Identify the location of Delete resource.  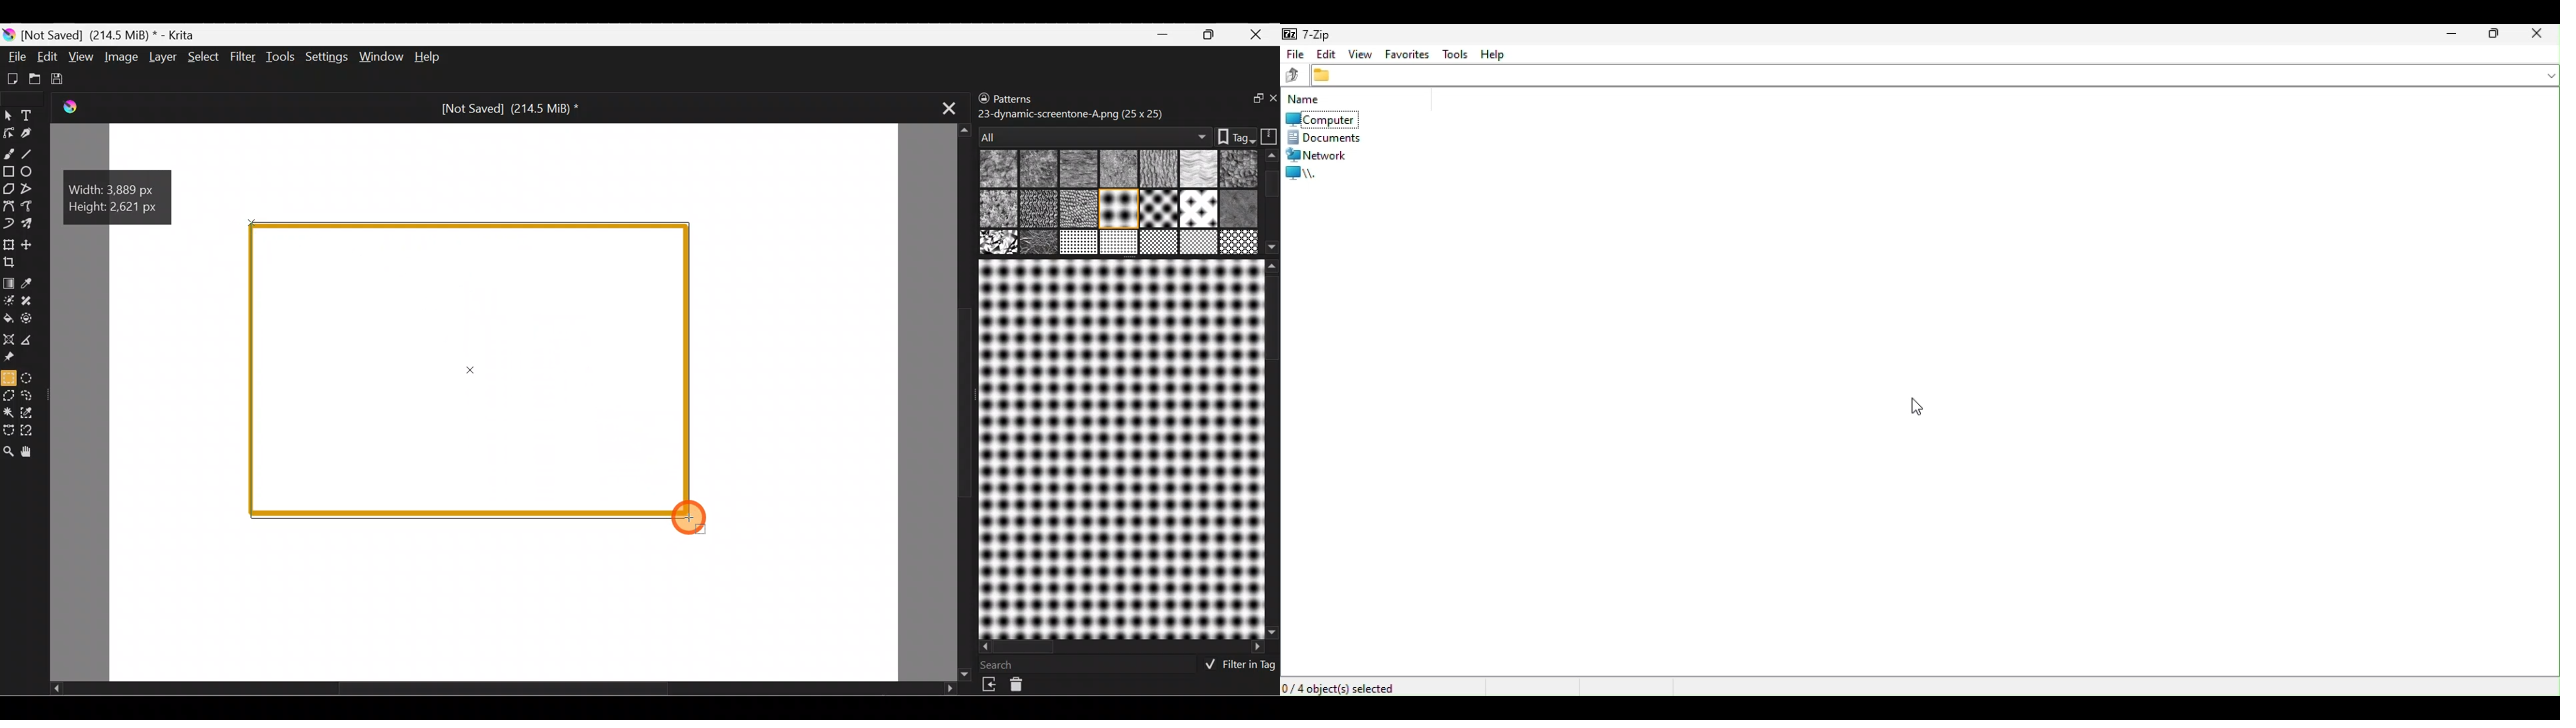
(1023, 687).